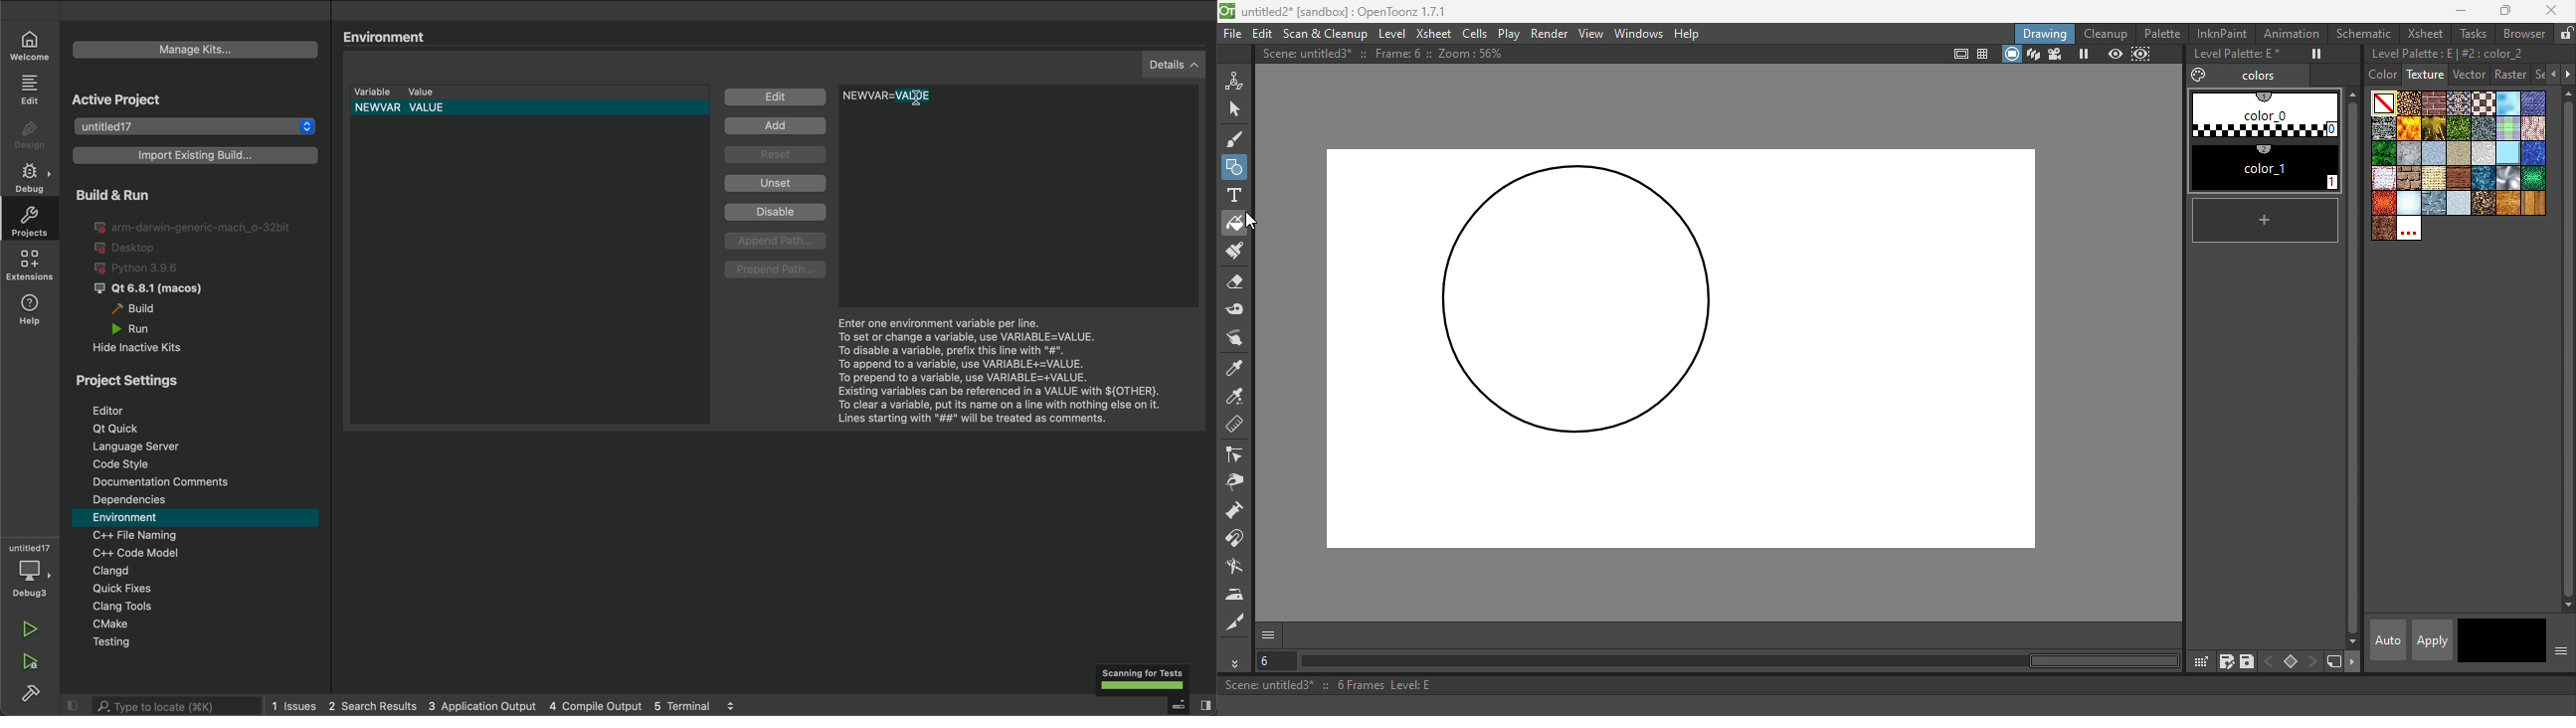  What do you see at coordinates (1235, 624) in the screenshot?
I see `Cutter tool` at bounding box center [1235, 624].